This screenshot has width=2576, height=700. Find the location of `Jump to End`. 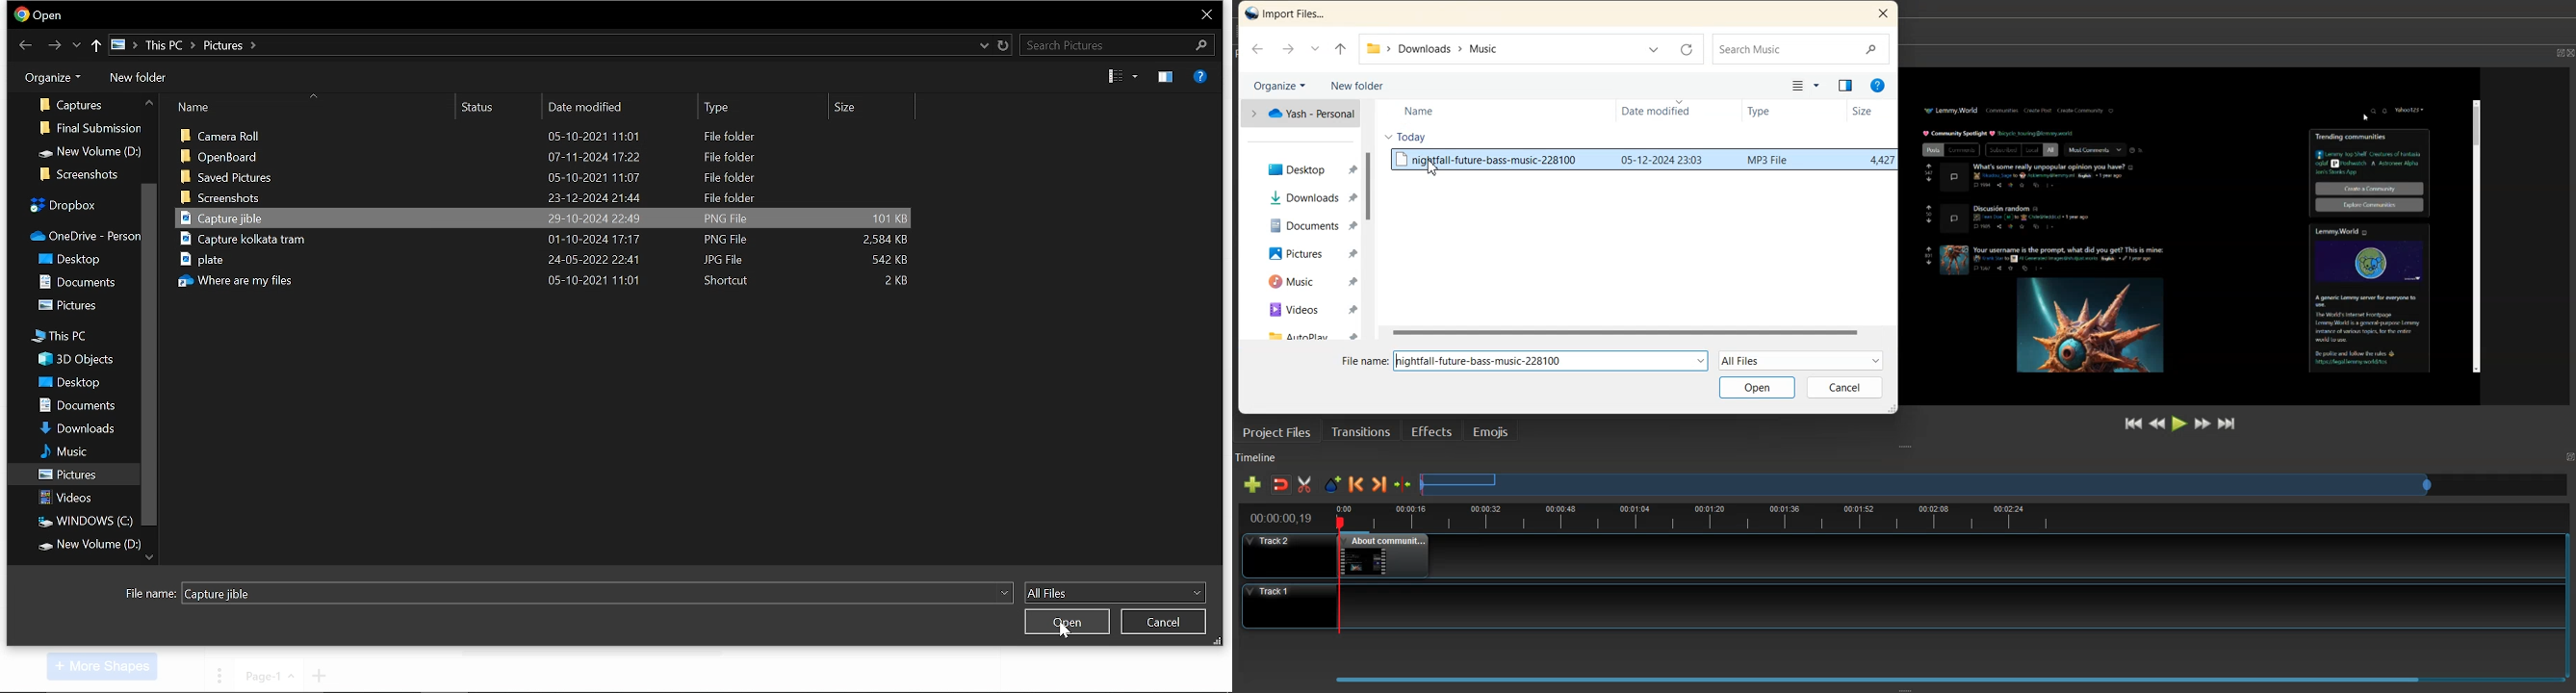

Jump to End is located at coordinates (2228, 423).